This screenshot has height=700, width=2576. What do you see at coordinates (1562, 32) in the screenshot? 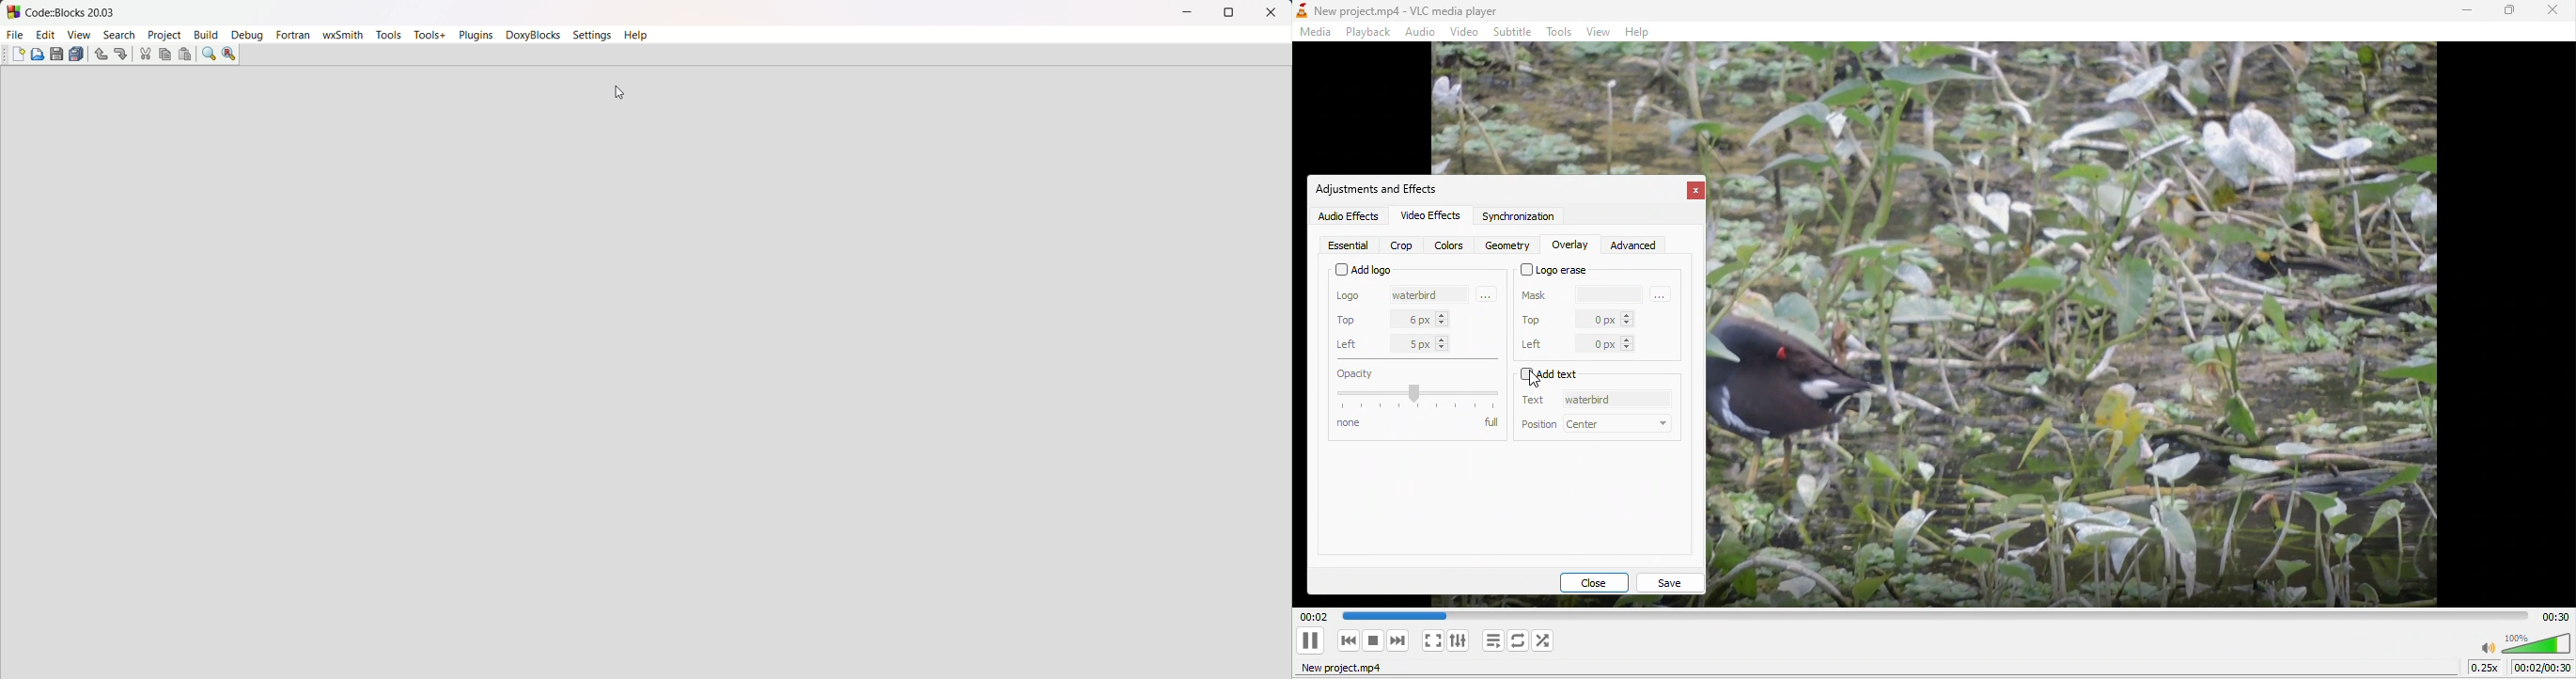
I see `tools` at bounding box center [1562, 32].